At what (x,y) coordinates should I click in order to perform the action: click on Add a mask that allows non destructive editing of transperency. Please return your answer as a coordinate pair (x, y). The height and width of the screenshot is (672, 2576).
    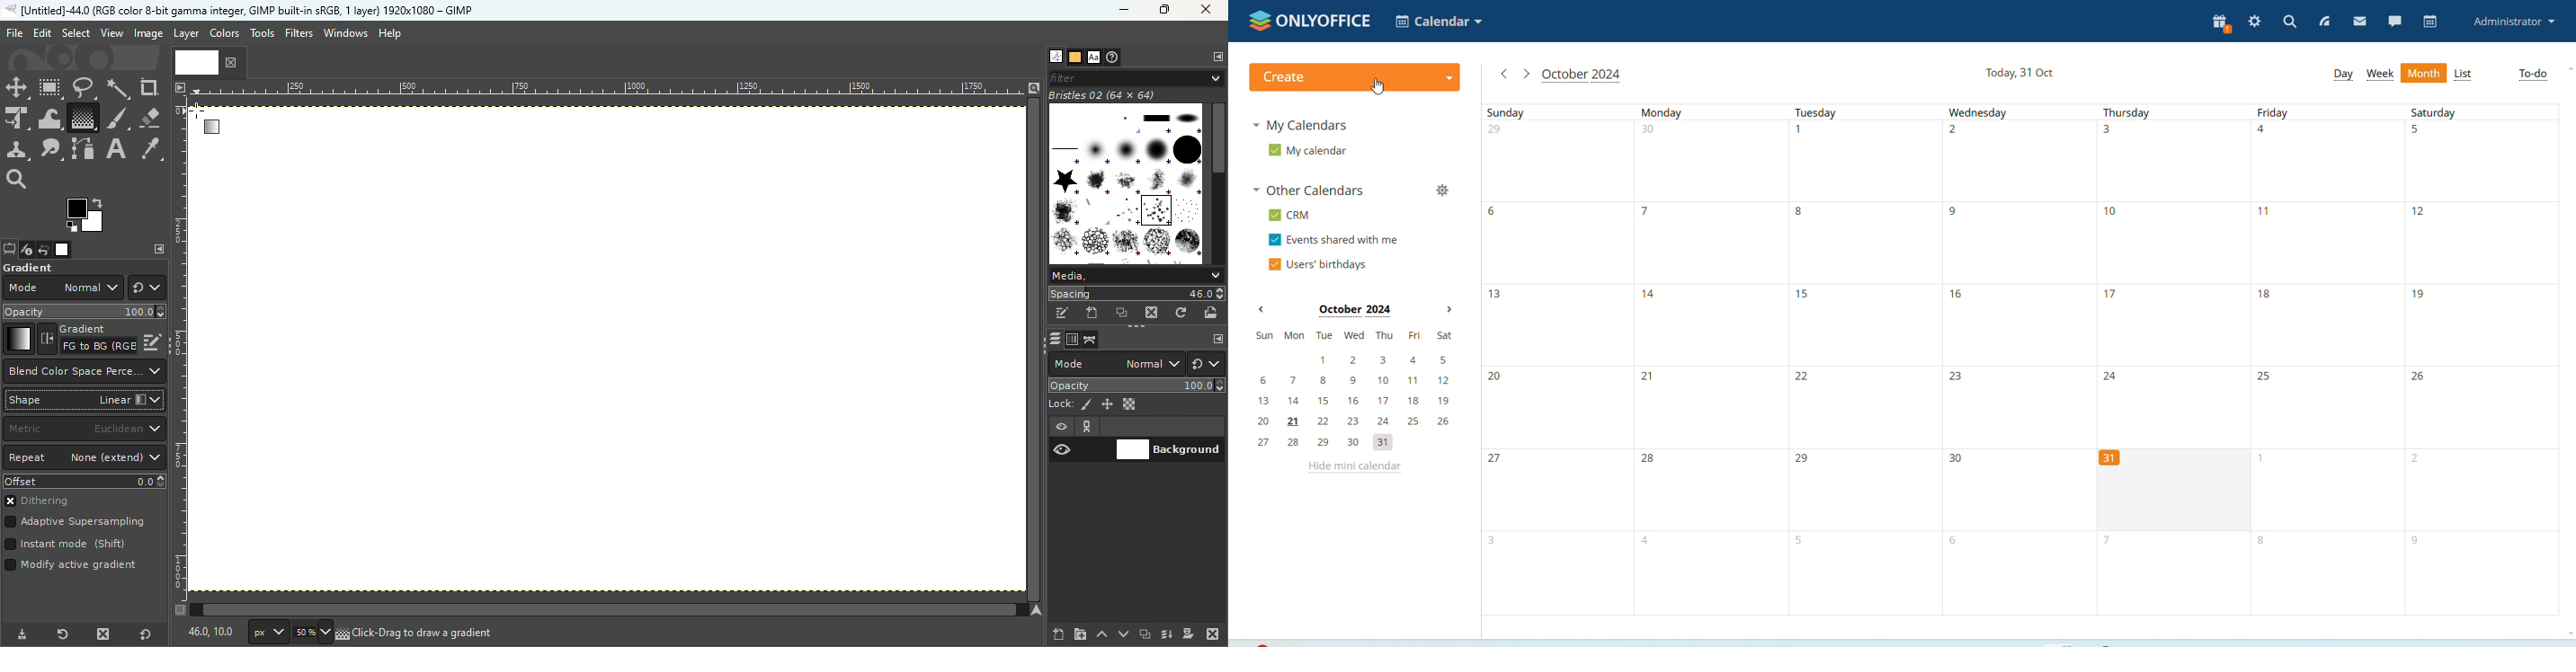
    Looking at the image, I should click on (1189, 634).